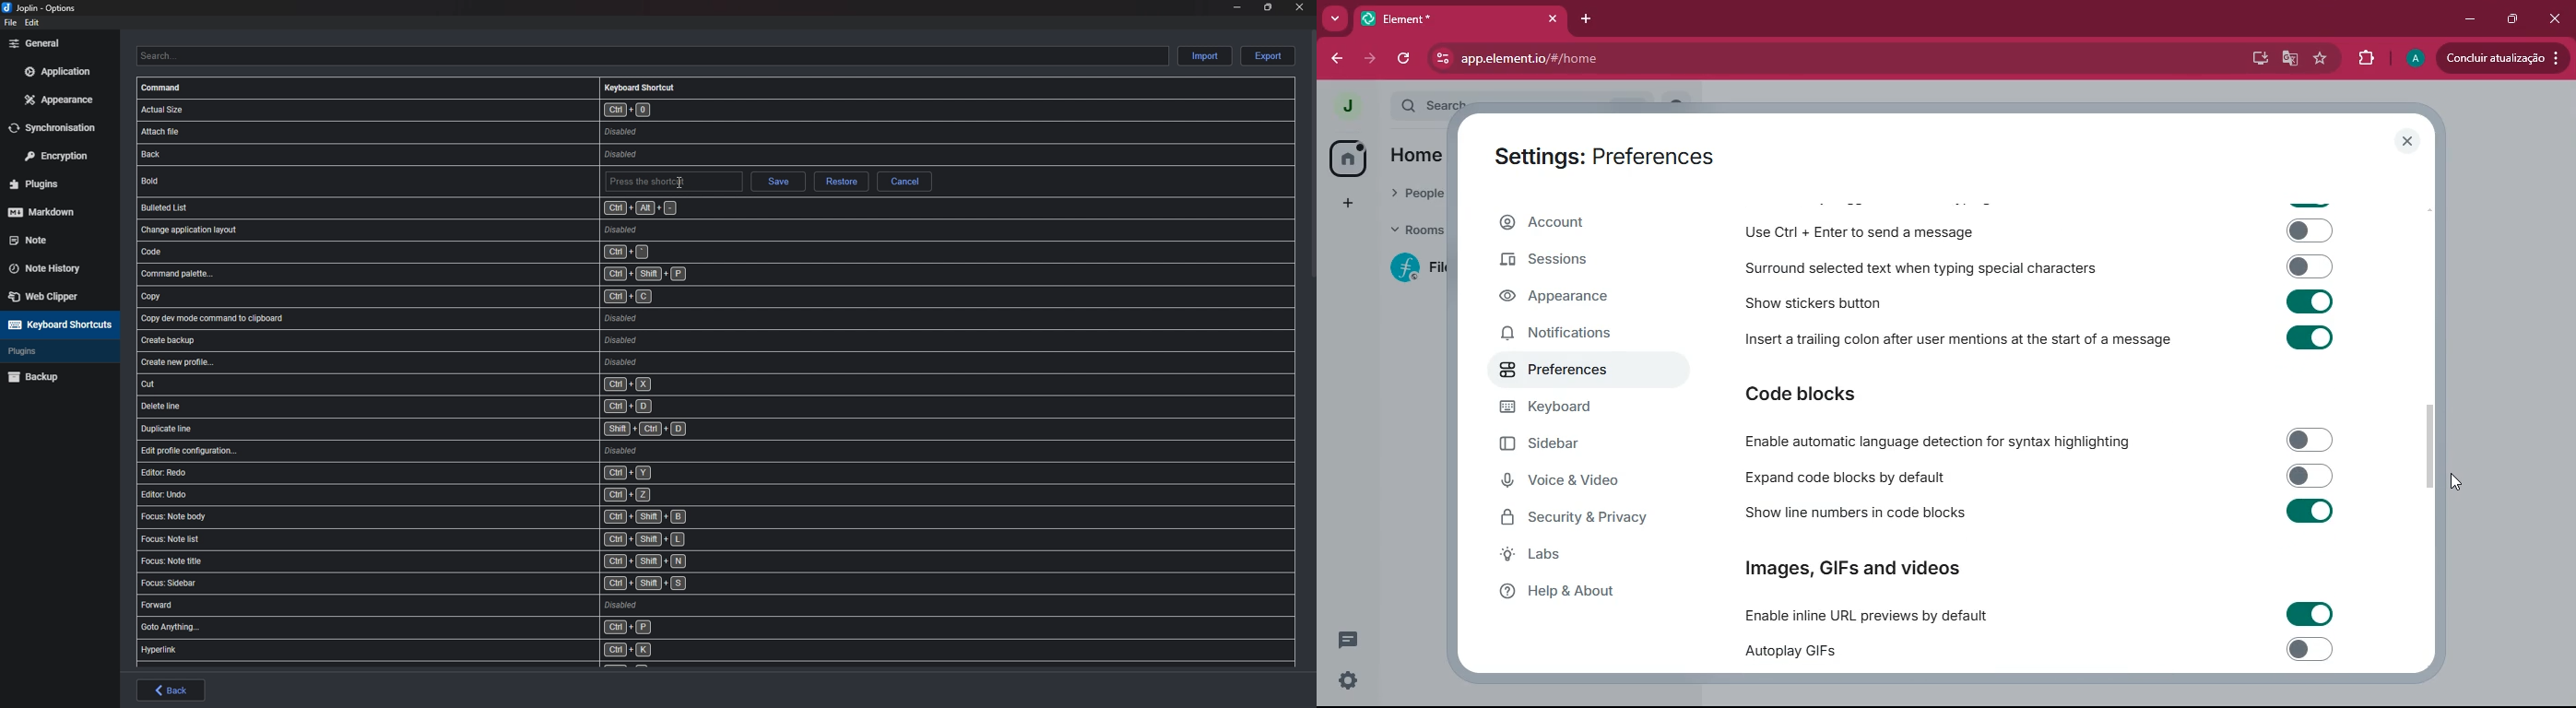 The width and height of the screenshot is (2576, 728). What do you see at coordinates (1587, 222) in the screenshot?
I see `account` at bounding box center [1587, 222].